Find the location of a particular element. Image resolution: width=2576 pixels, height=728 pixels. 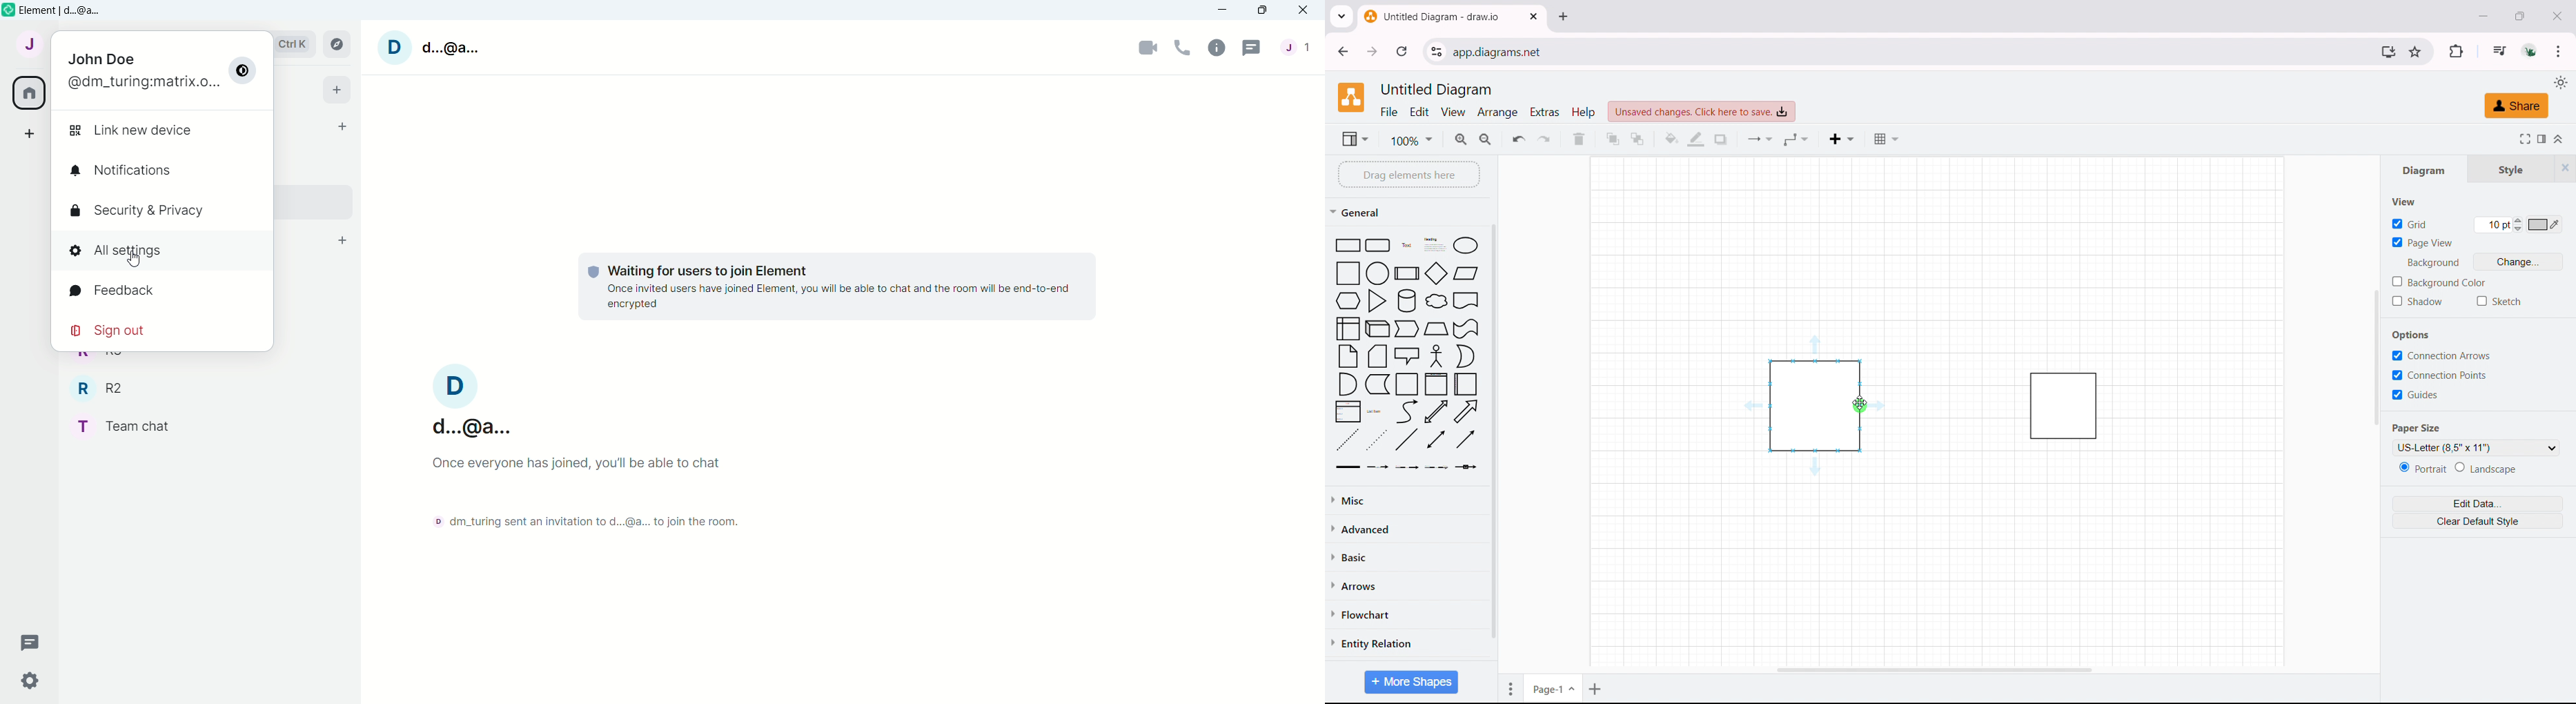

Switch to dark mode is located at coordinates (245, 70).